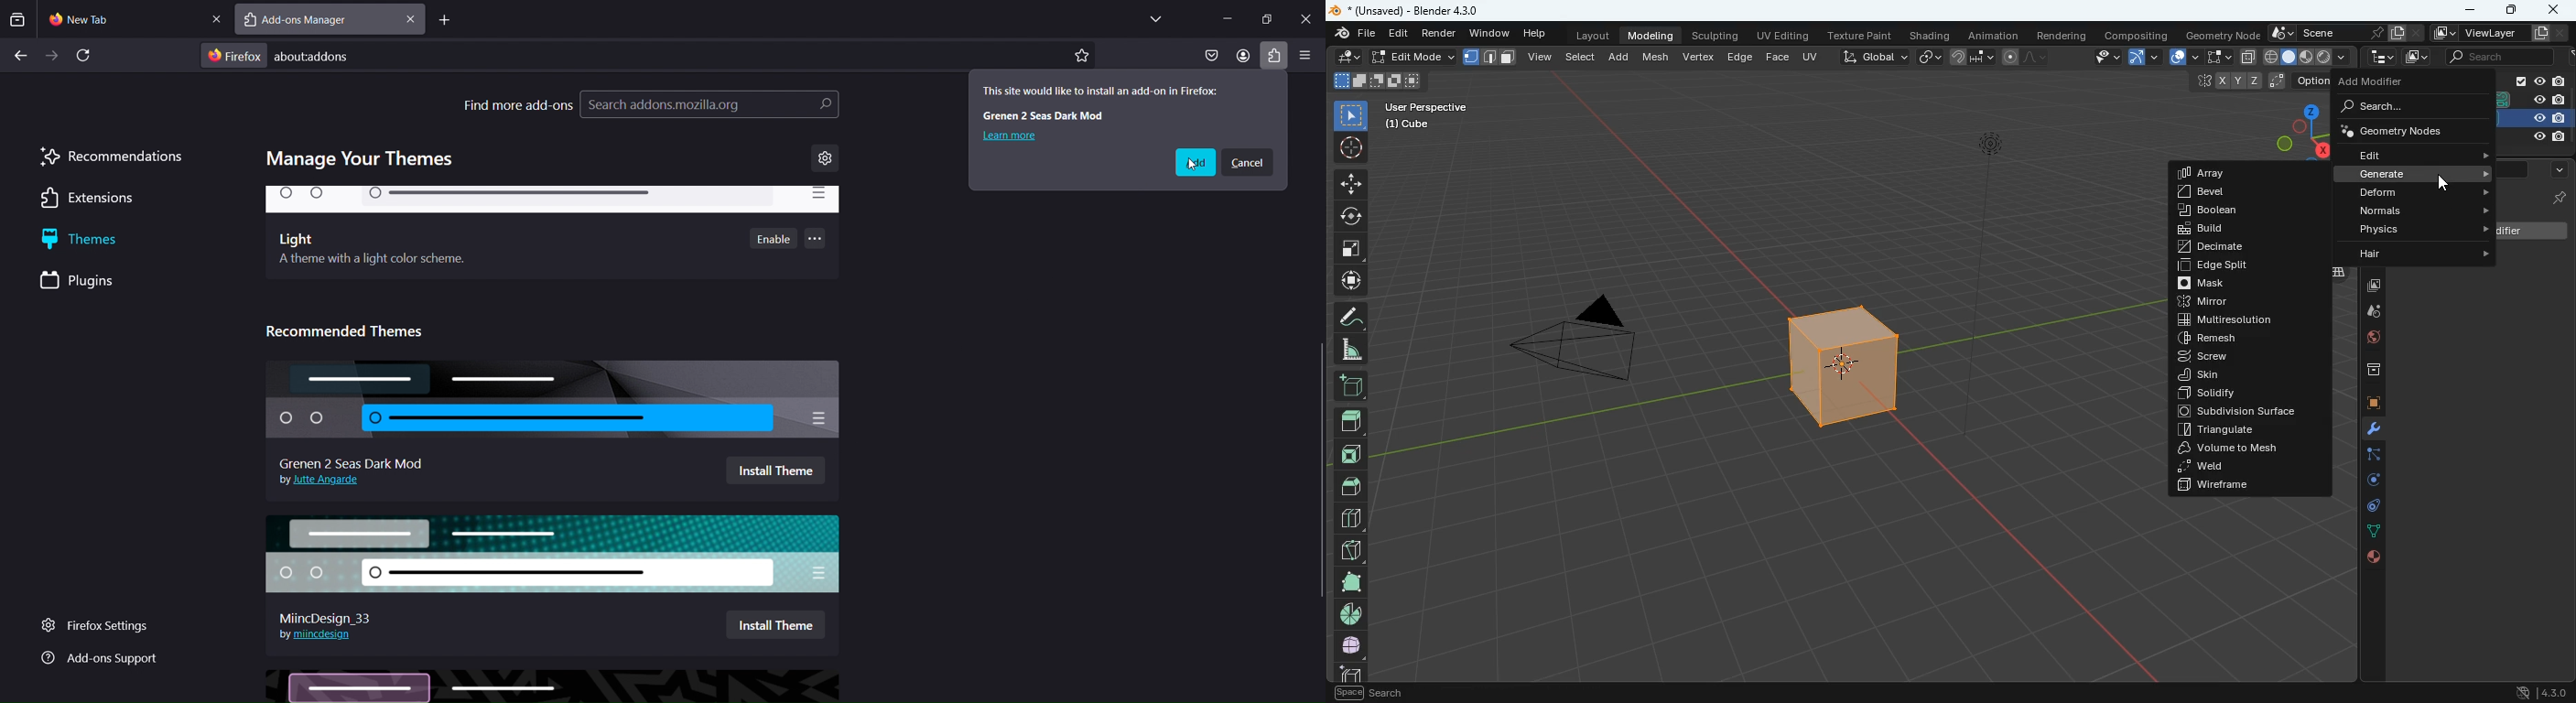 The image size is (2576, 728). I want to click on draw, so click(1352, 319).